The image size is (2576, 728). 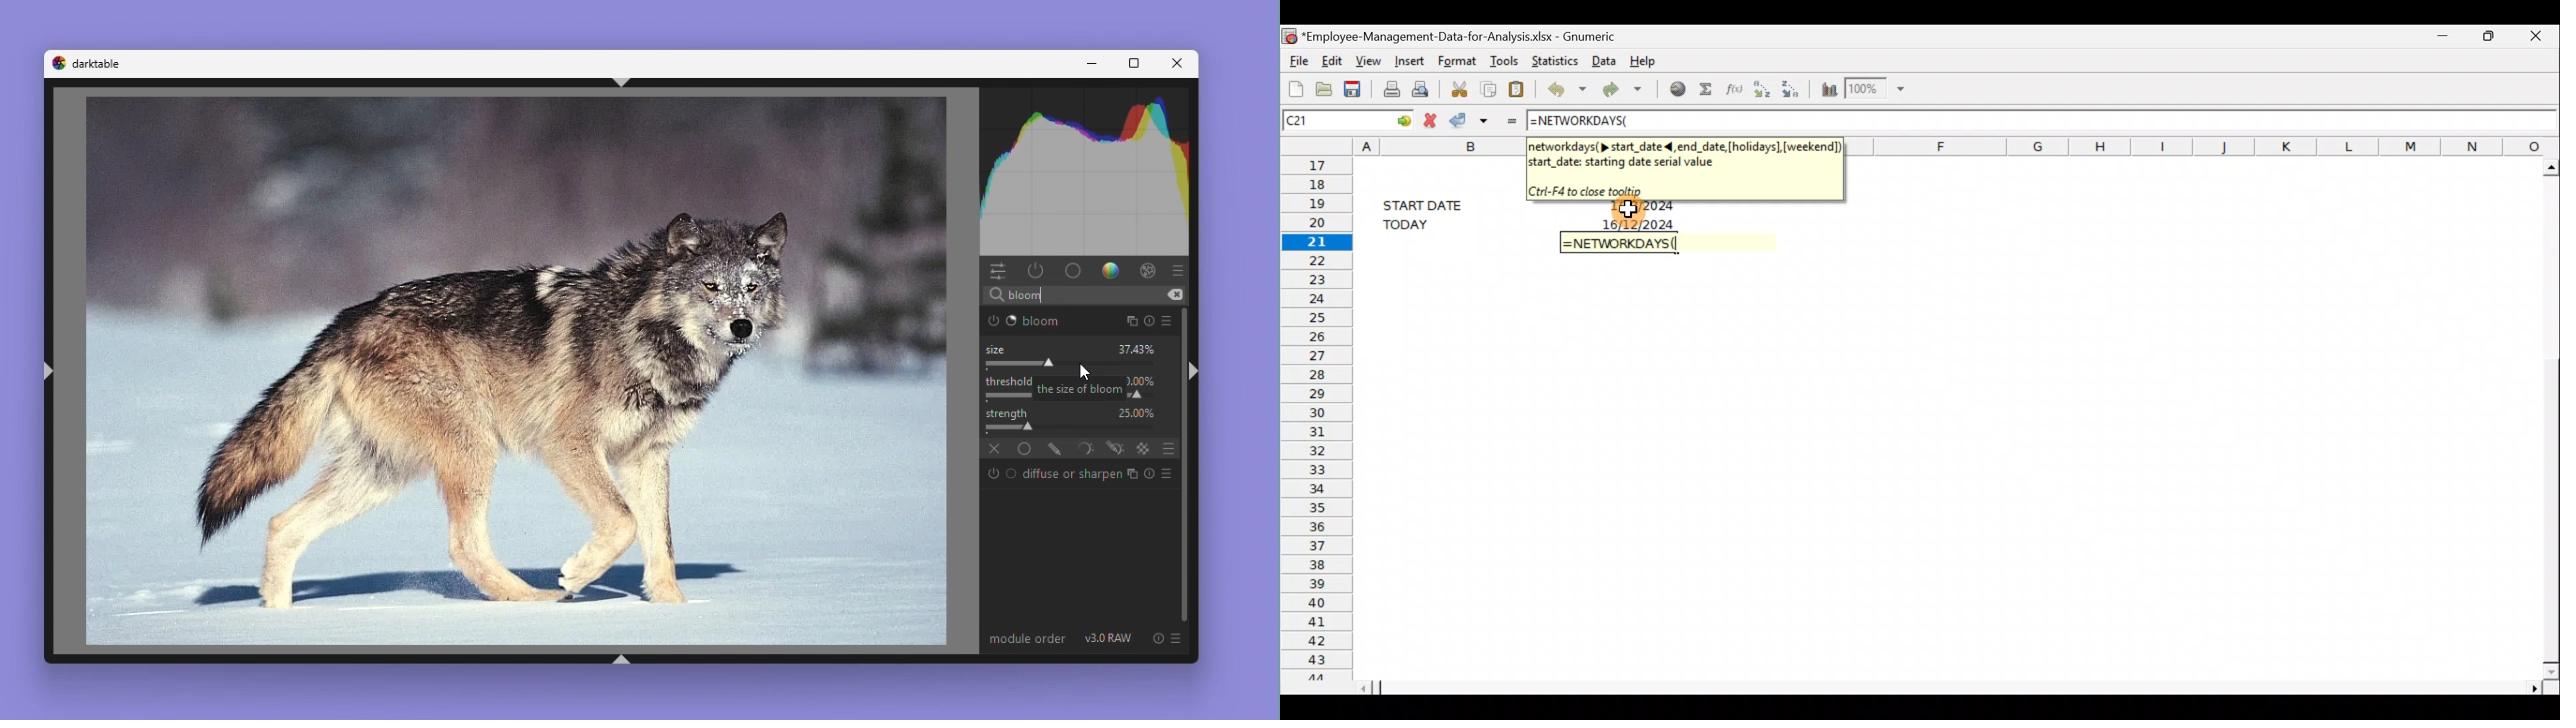 I want to click on Open a file, so click(x=1323, y=87).